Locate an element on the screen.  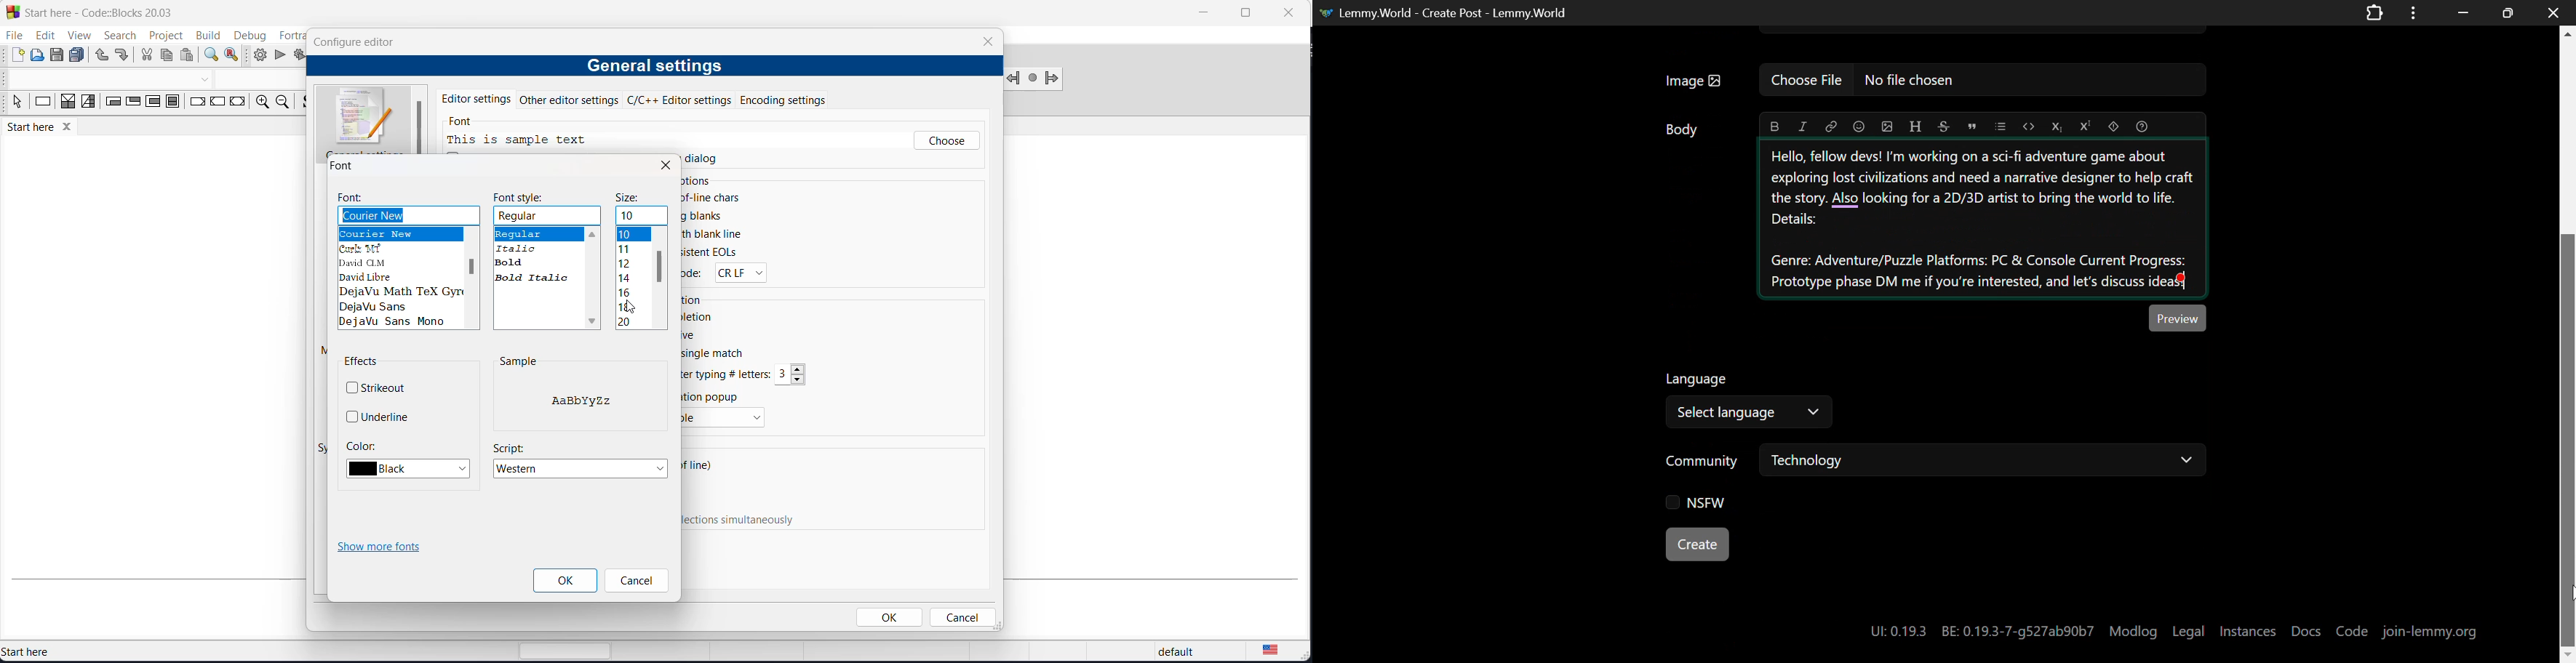
Vertical Scroll Bar is located at coordinates (2568, 344).